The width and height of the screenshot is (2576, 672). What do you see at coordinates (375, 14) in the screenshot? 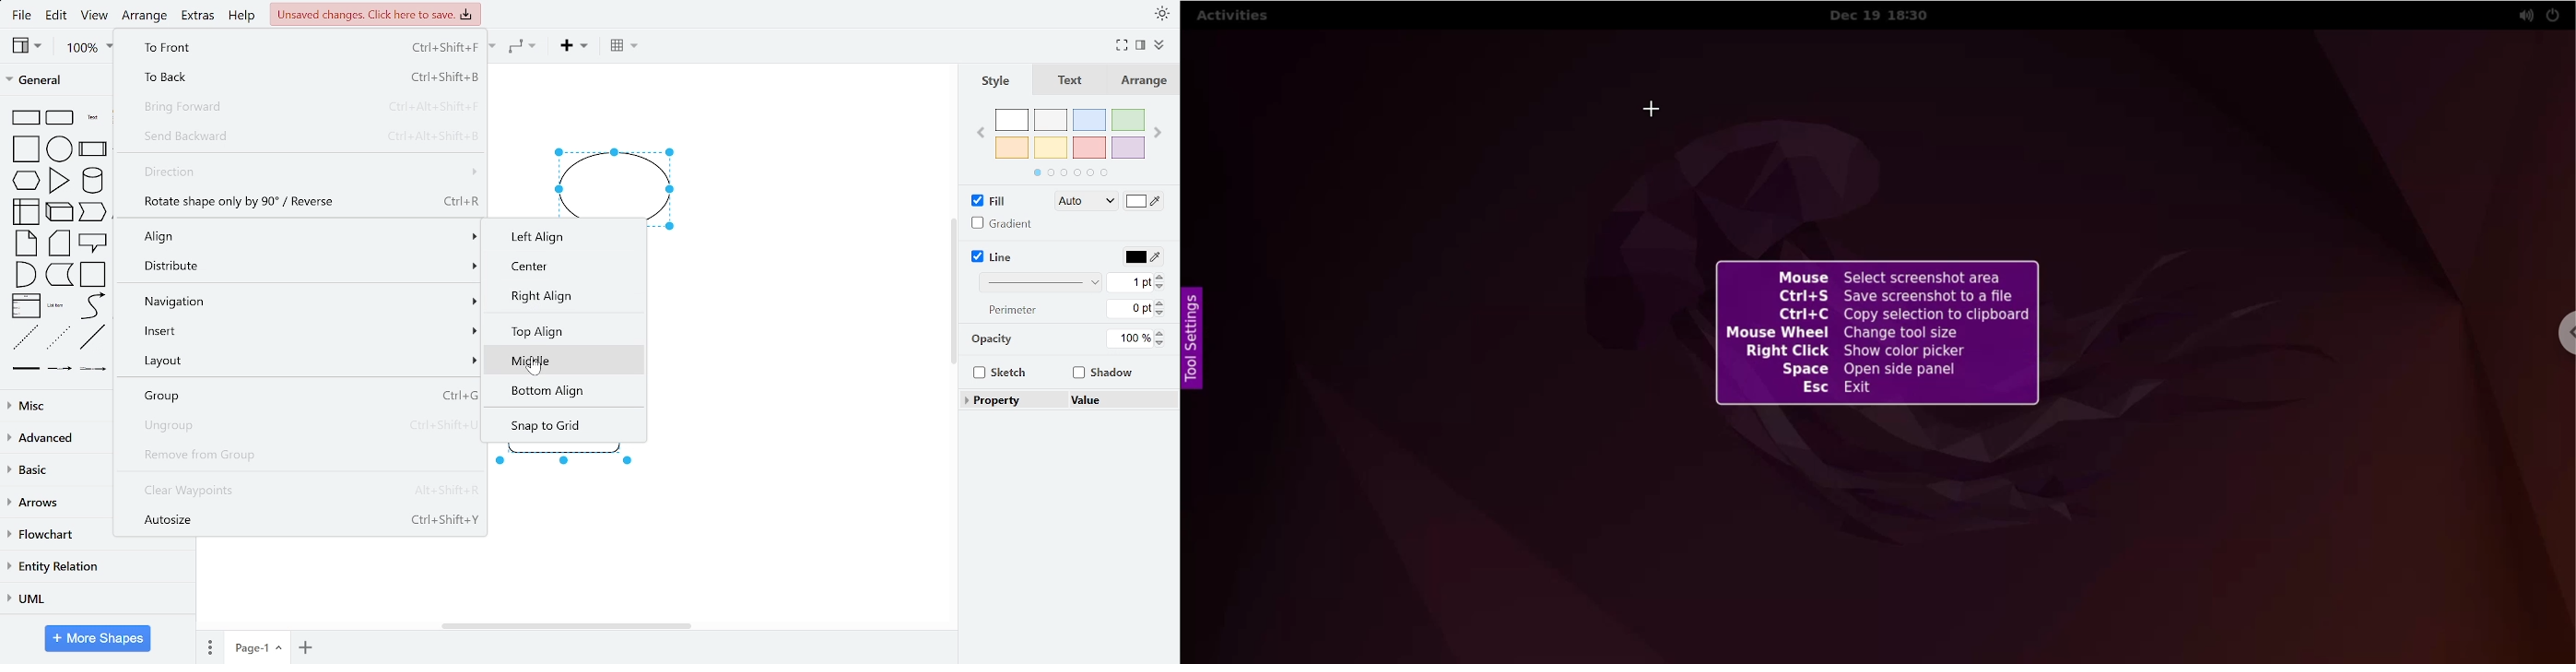
I see `unsaved changes. Click here to save` at bounding box center [375, 14].